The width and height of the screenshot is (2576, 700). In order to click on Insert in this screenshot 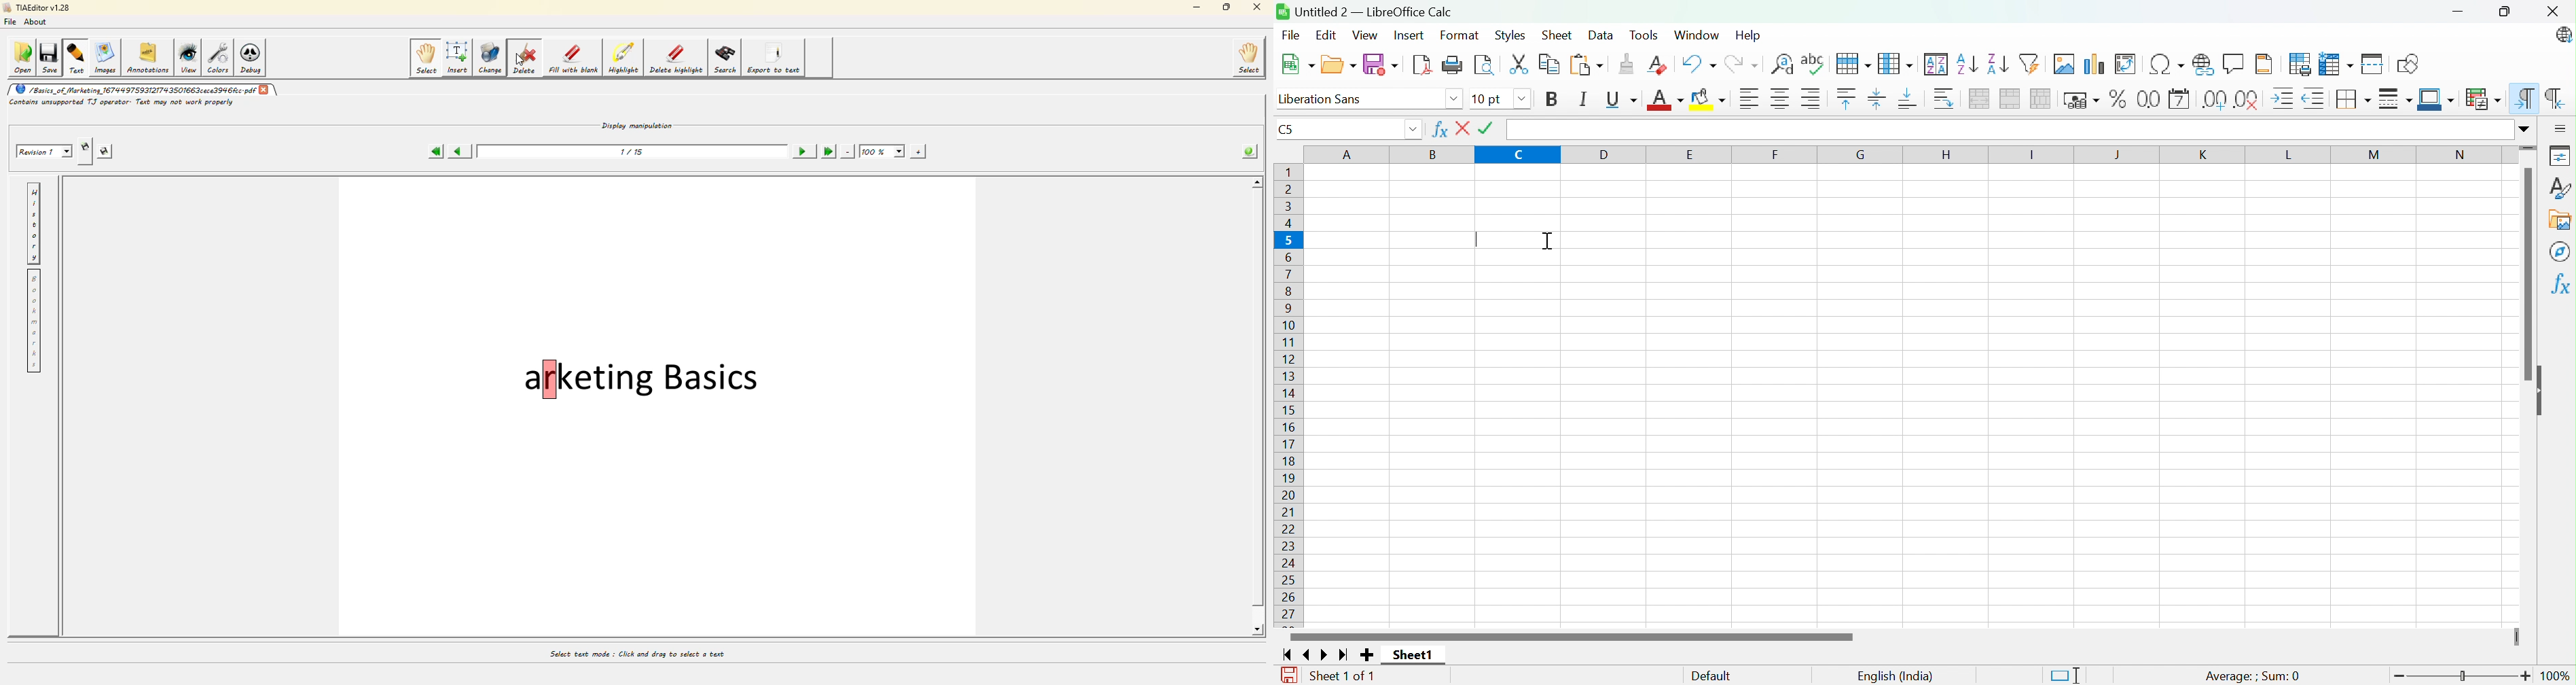, I will do `click(1409, 35)`.